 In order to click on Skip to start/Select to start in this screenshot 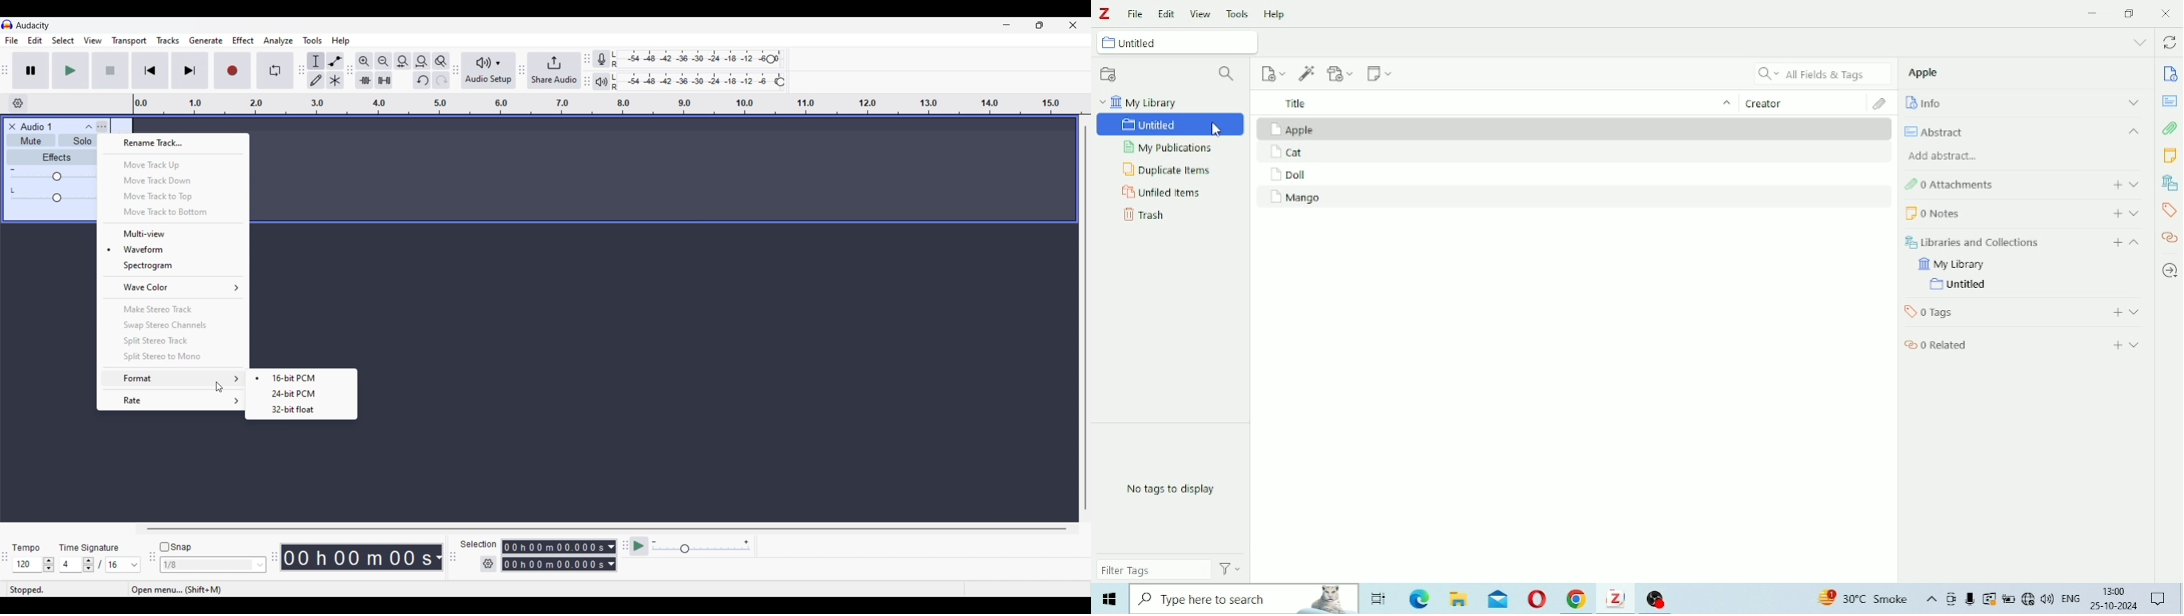, I will do `click(150, 70)`.